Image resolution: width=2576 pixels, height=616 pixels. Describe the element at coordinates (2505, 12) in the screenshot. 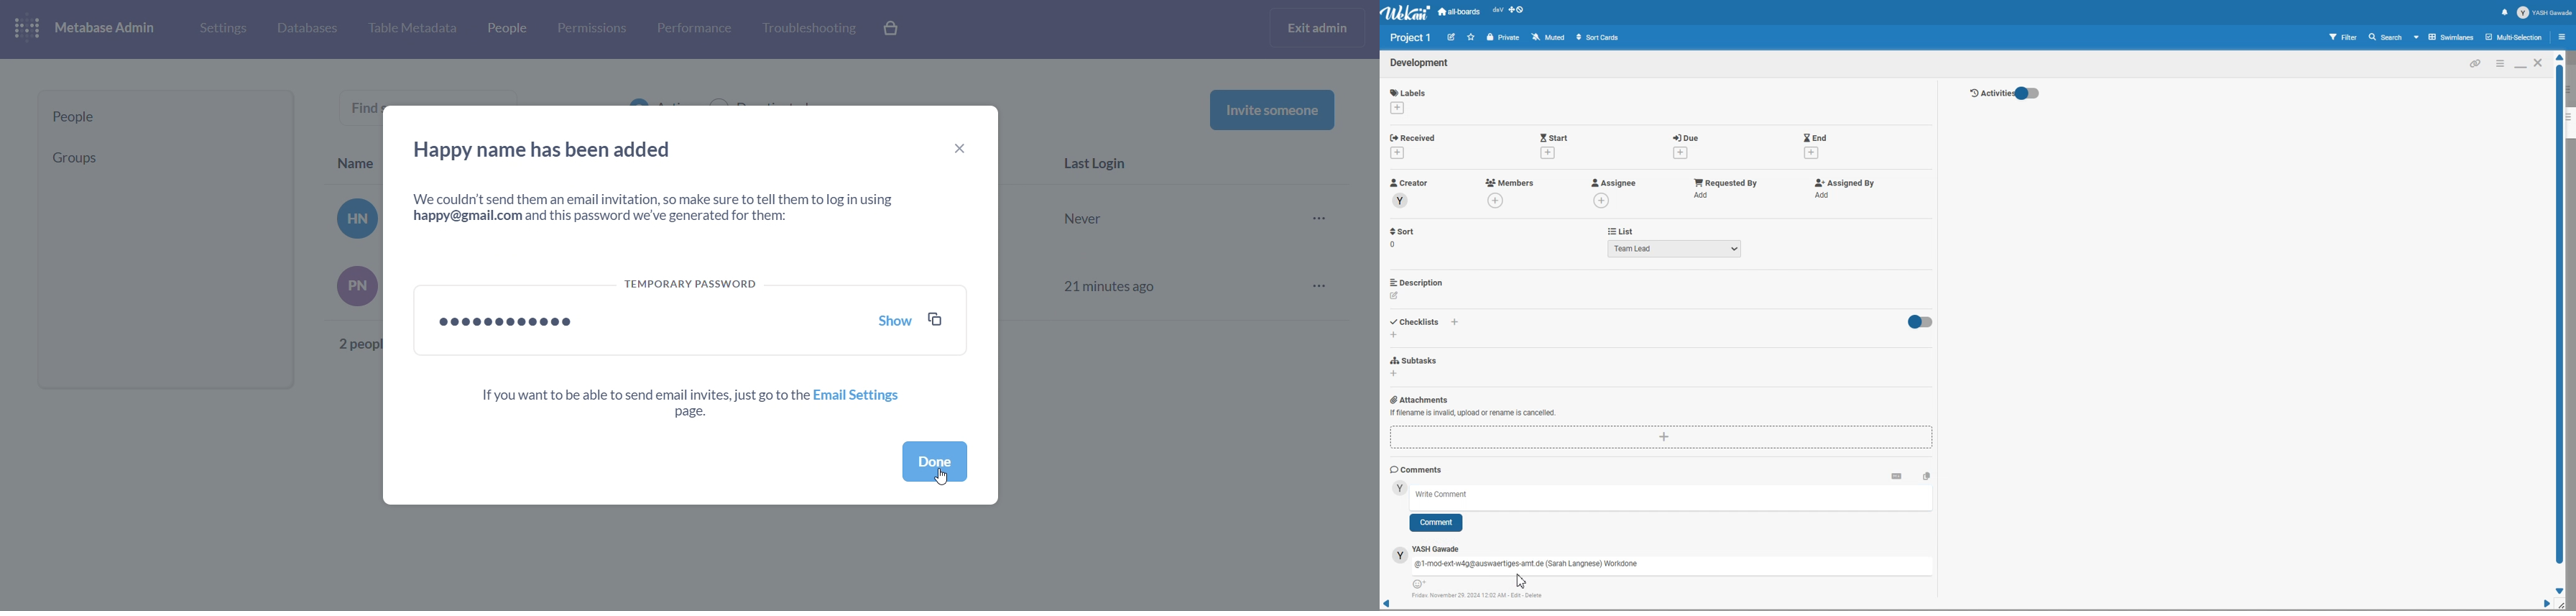

I see `Notification` at that location.